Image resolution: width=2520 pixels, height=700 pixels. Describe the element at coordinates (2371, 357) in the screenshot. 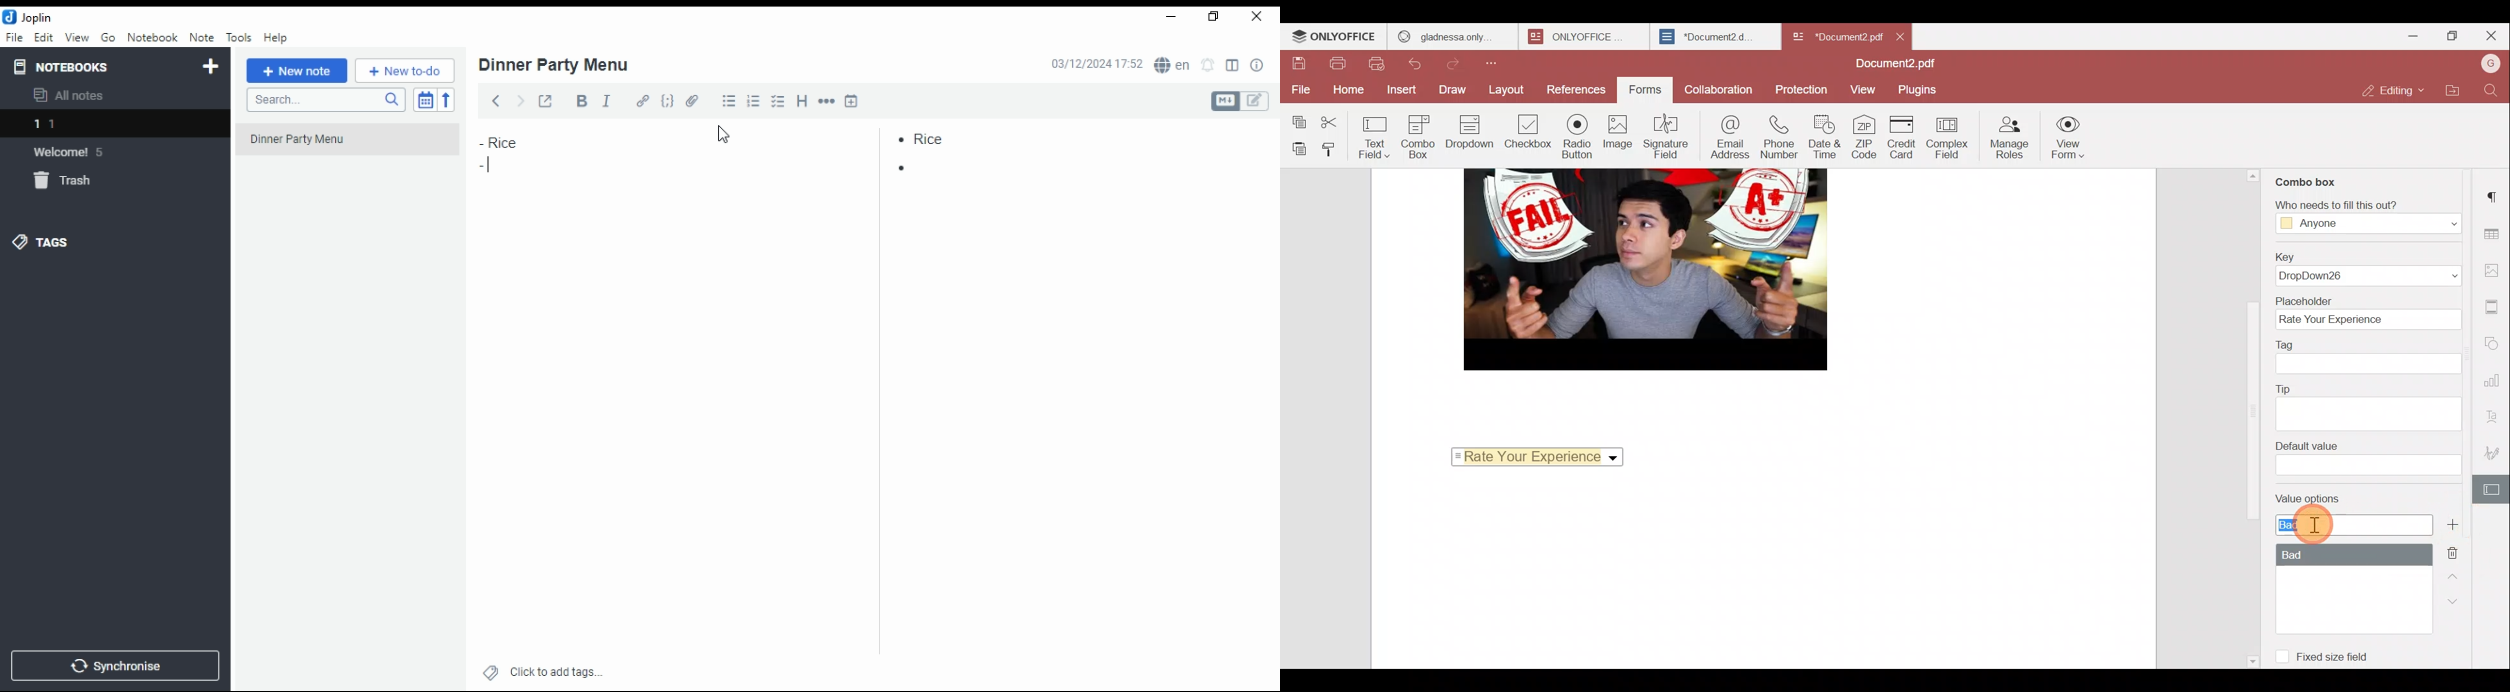

I see `Tag` at that location.